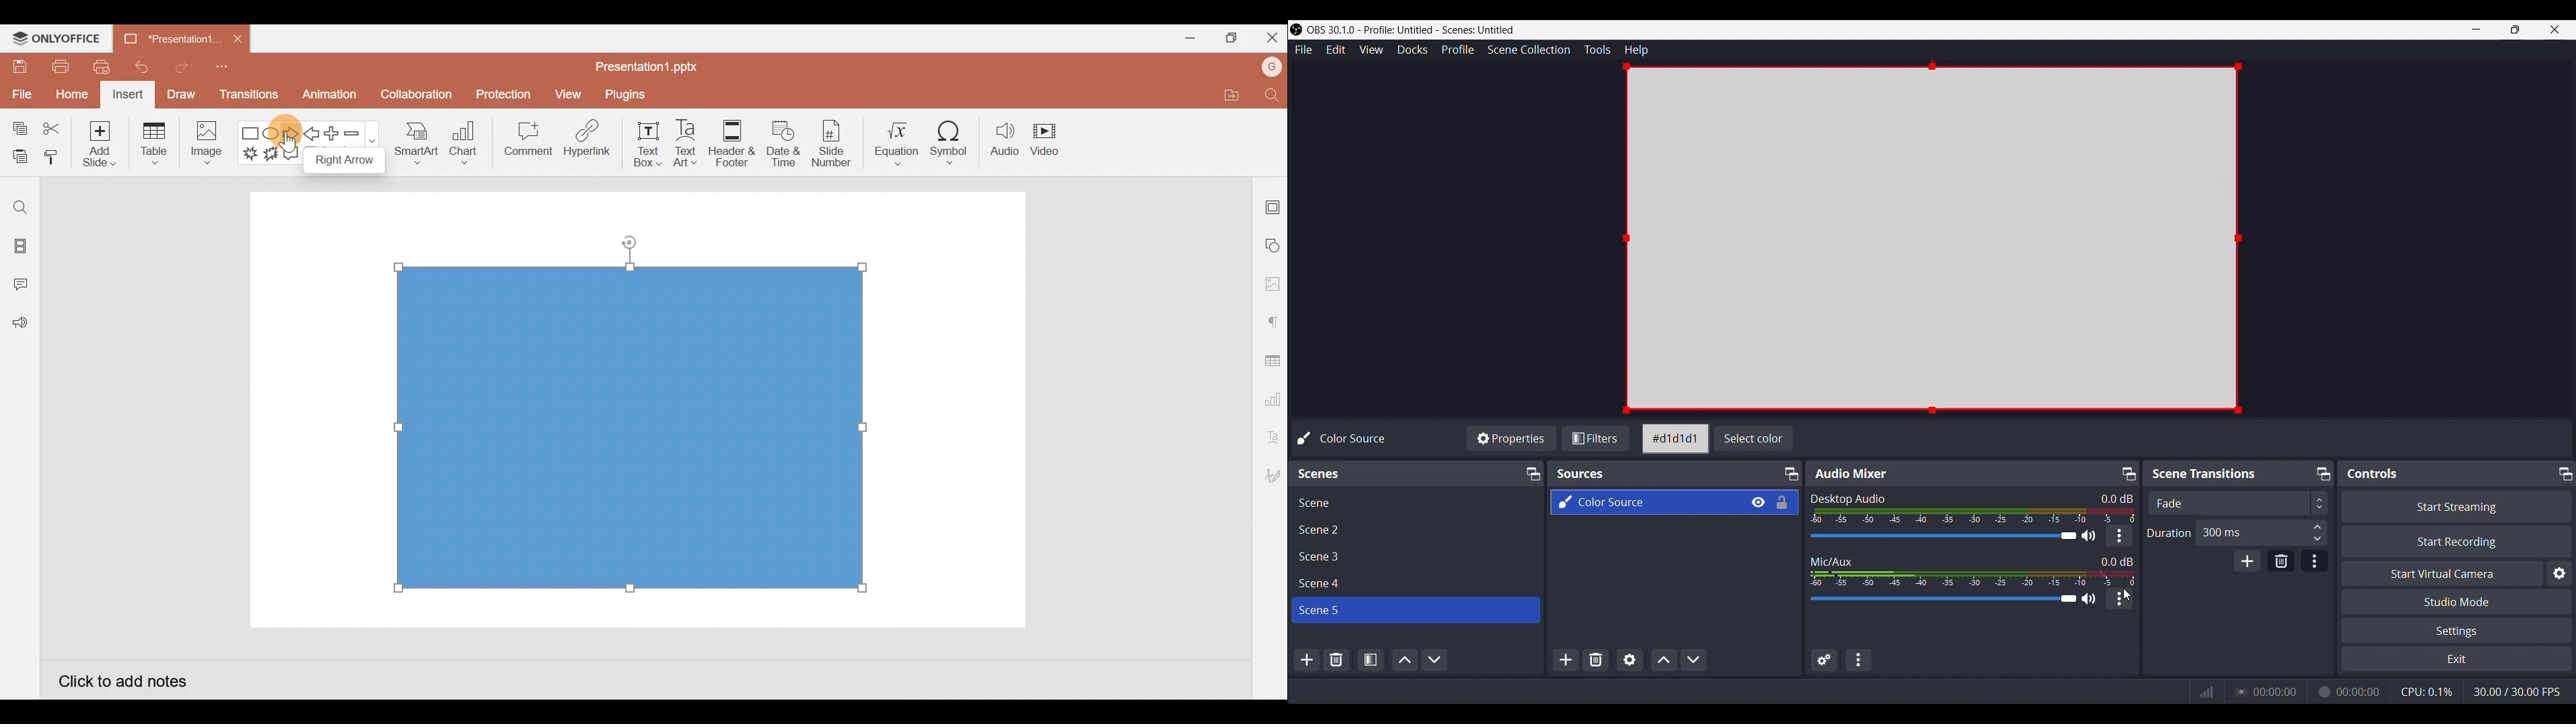  I want to click on Add slide, so click(97, 141).